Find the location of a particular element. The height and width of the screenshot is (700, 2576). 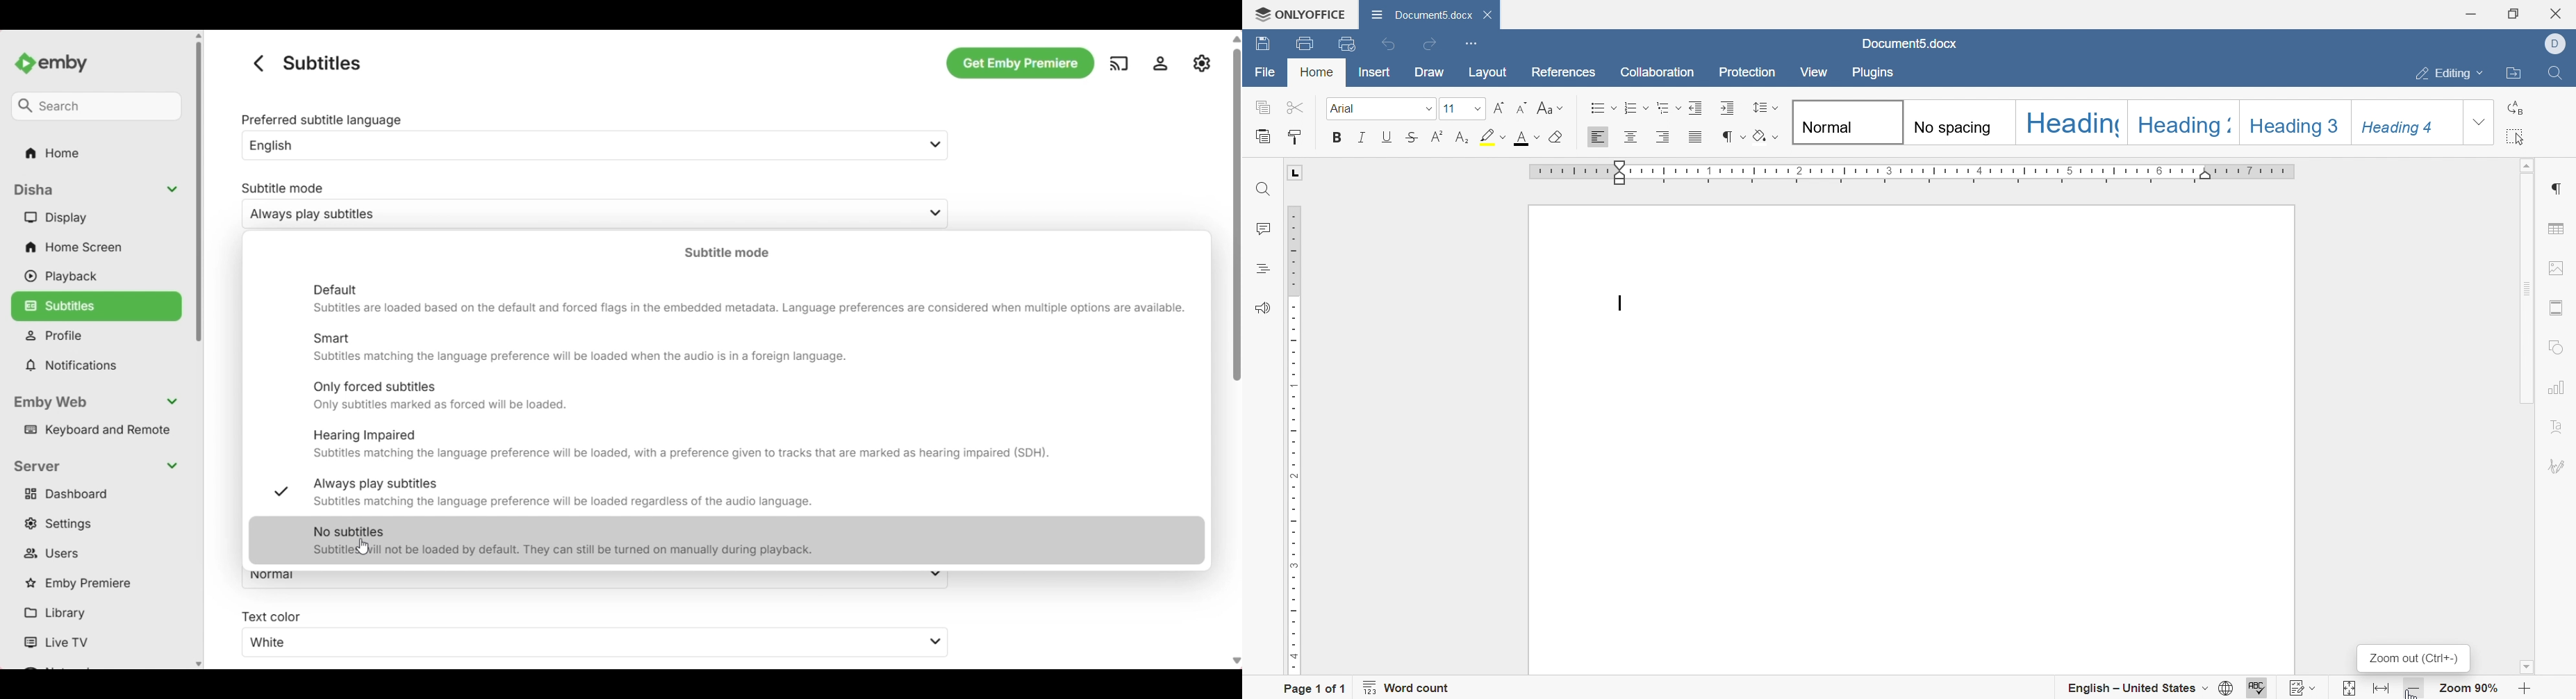

italic is located at coordinates (1364, 137).